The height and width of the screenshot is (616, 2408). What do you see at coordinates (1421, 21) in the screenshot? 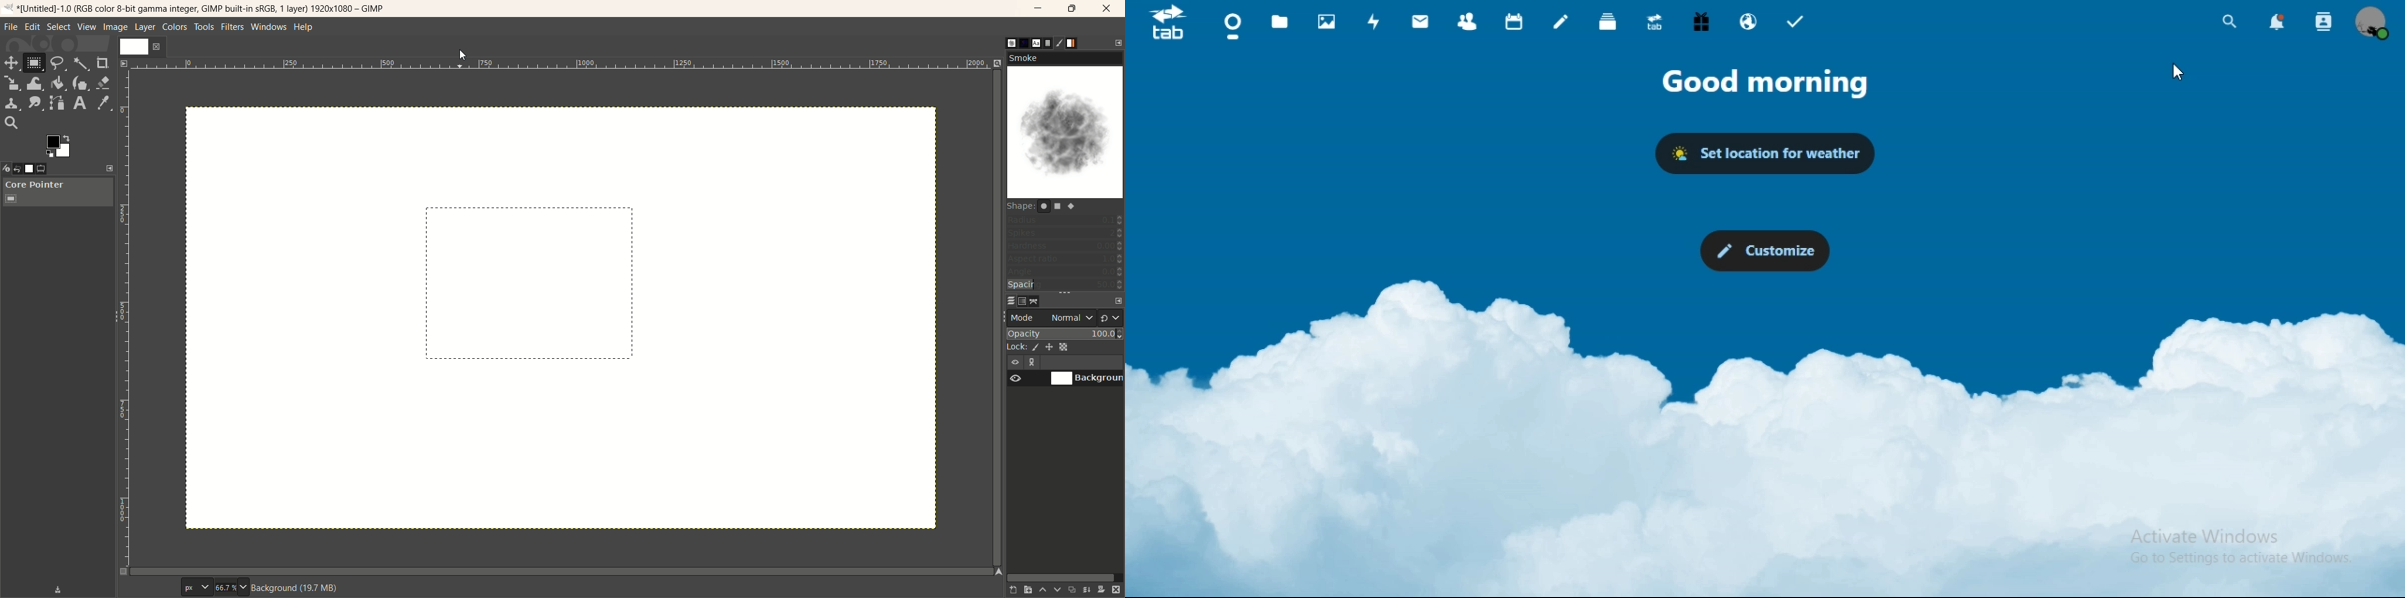
I see `mail` at bounding box center [1421, 21].